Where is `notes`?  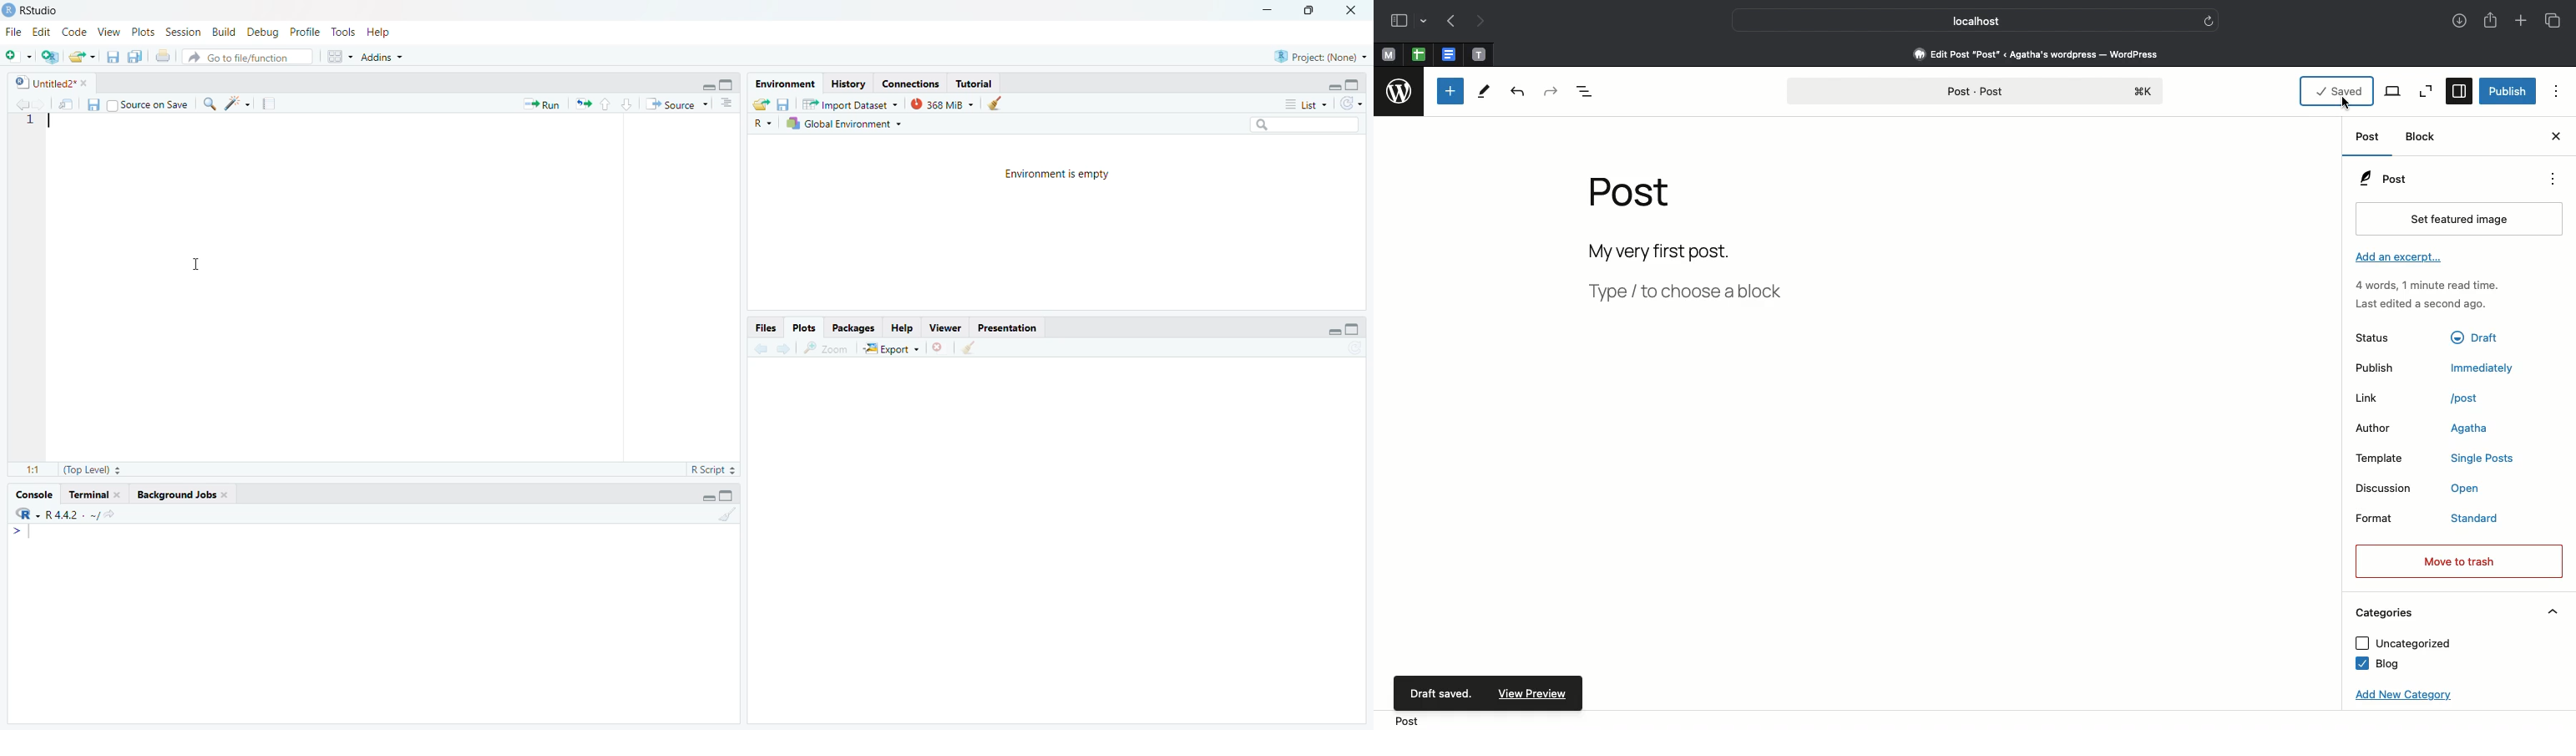 notes is located at coordinates (273, 104).